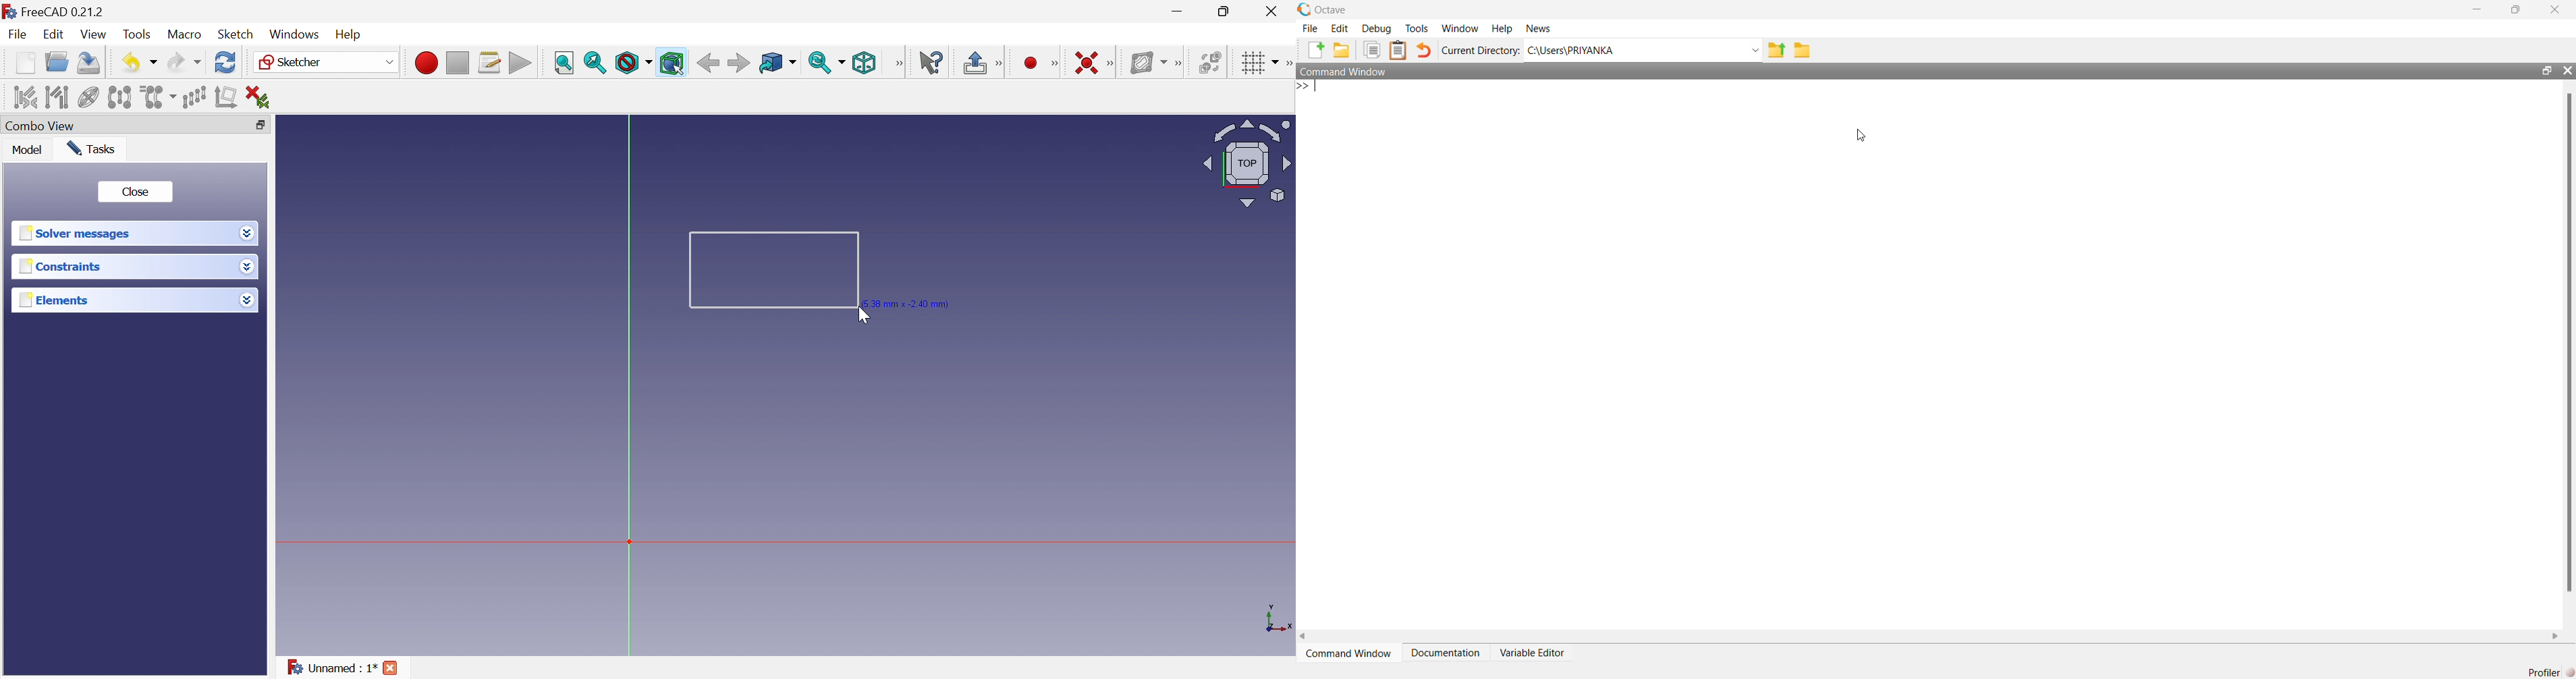  What do you see at coordinates (1304, 9) in the screenshot?
I see `logo` at bounding box center [1304, 9].